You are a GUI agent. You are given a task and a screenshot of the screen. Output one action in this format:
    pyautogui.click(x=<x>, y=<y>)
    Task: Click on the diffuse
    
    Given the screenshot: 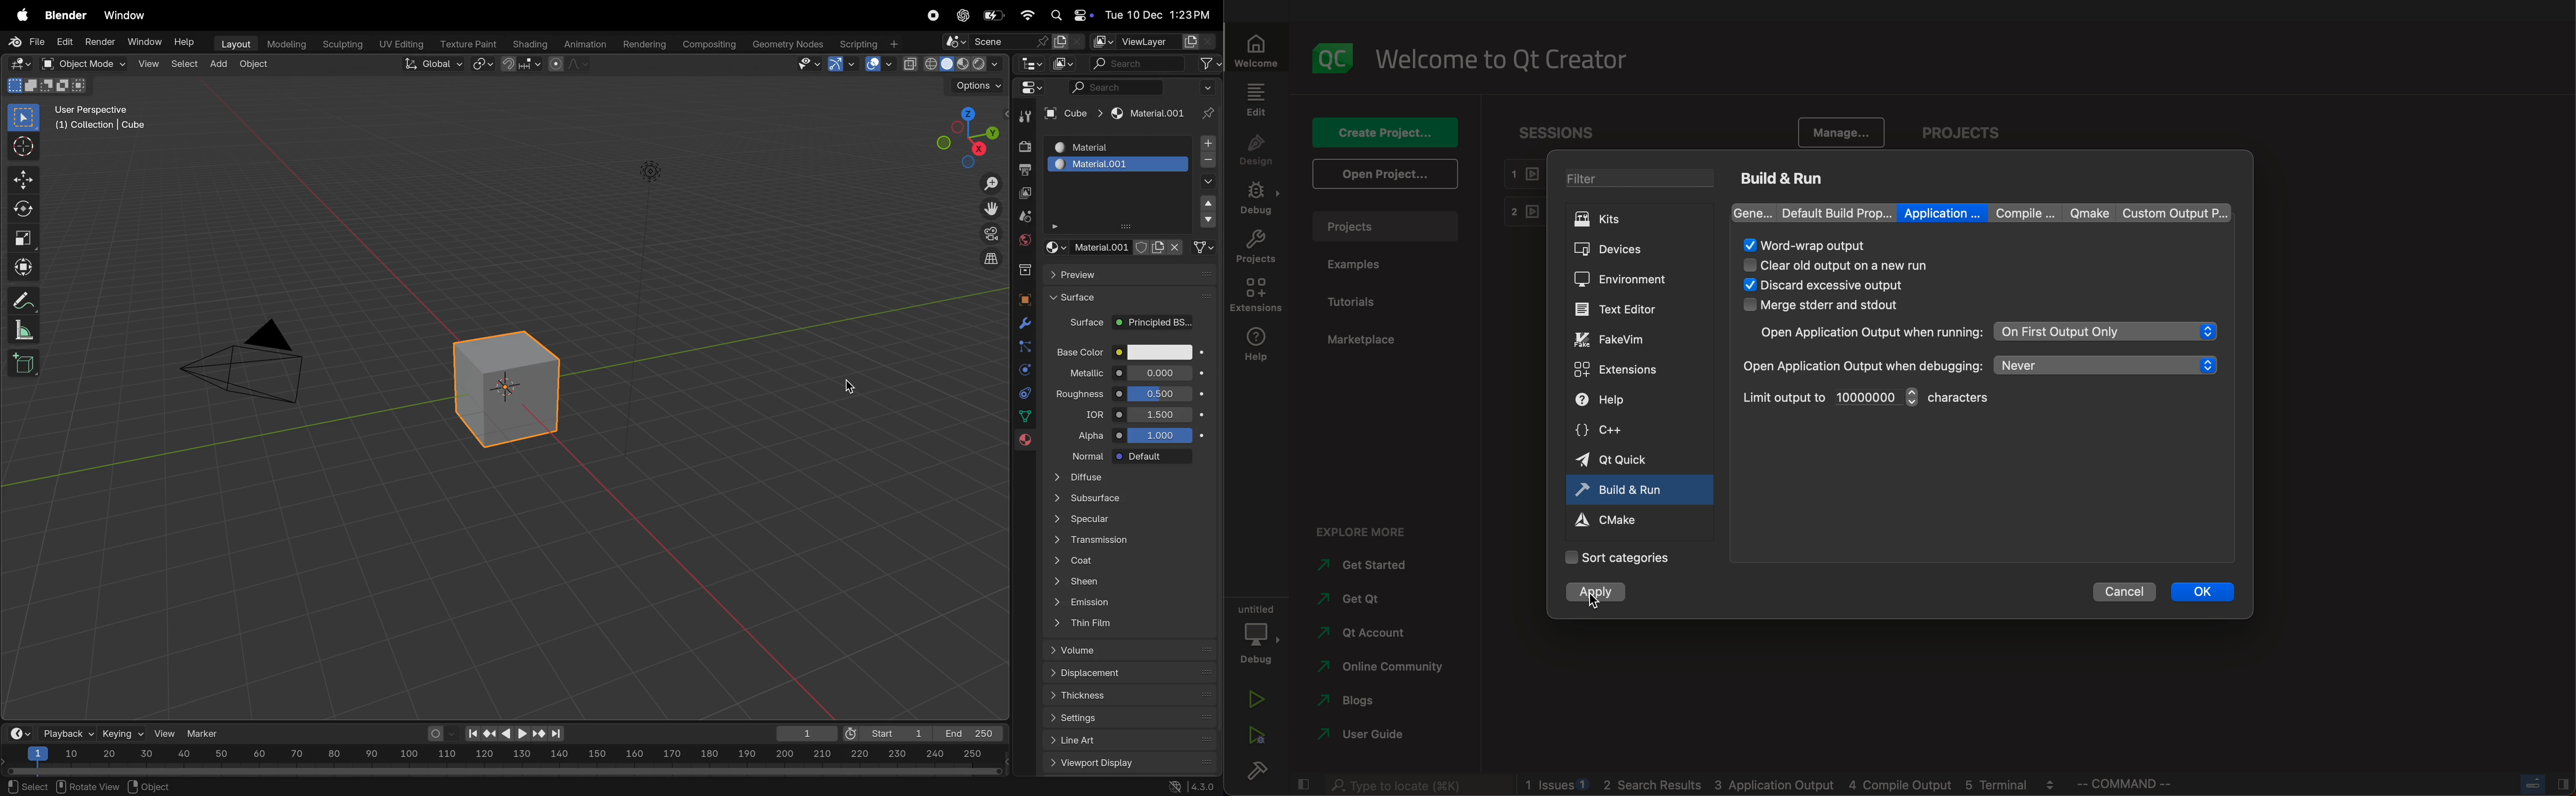 What is the action you would take?
    pyautogui.click(x=1132, y=478)
    